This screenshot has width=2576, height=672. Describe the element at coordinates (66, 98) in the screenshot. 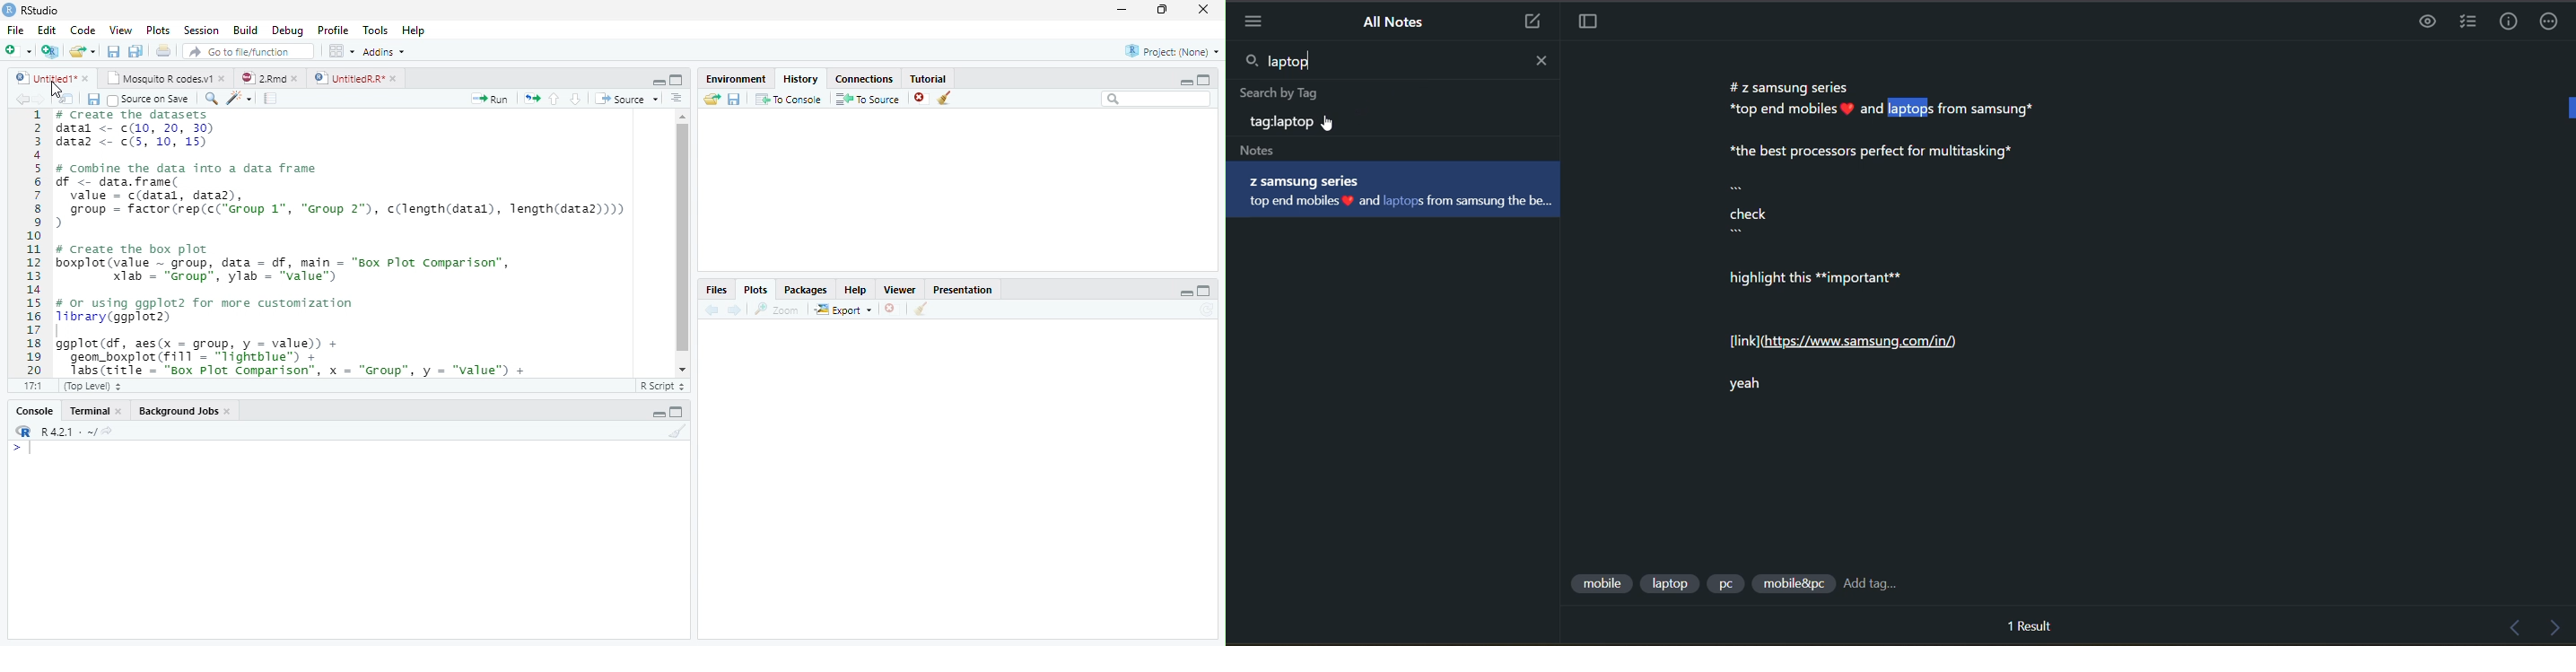

I see `Show in new window` at that location.